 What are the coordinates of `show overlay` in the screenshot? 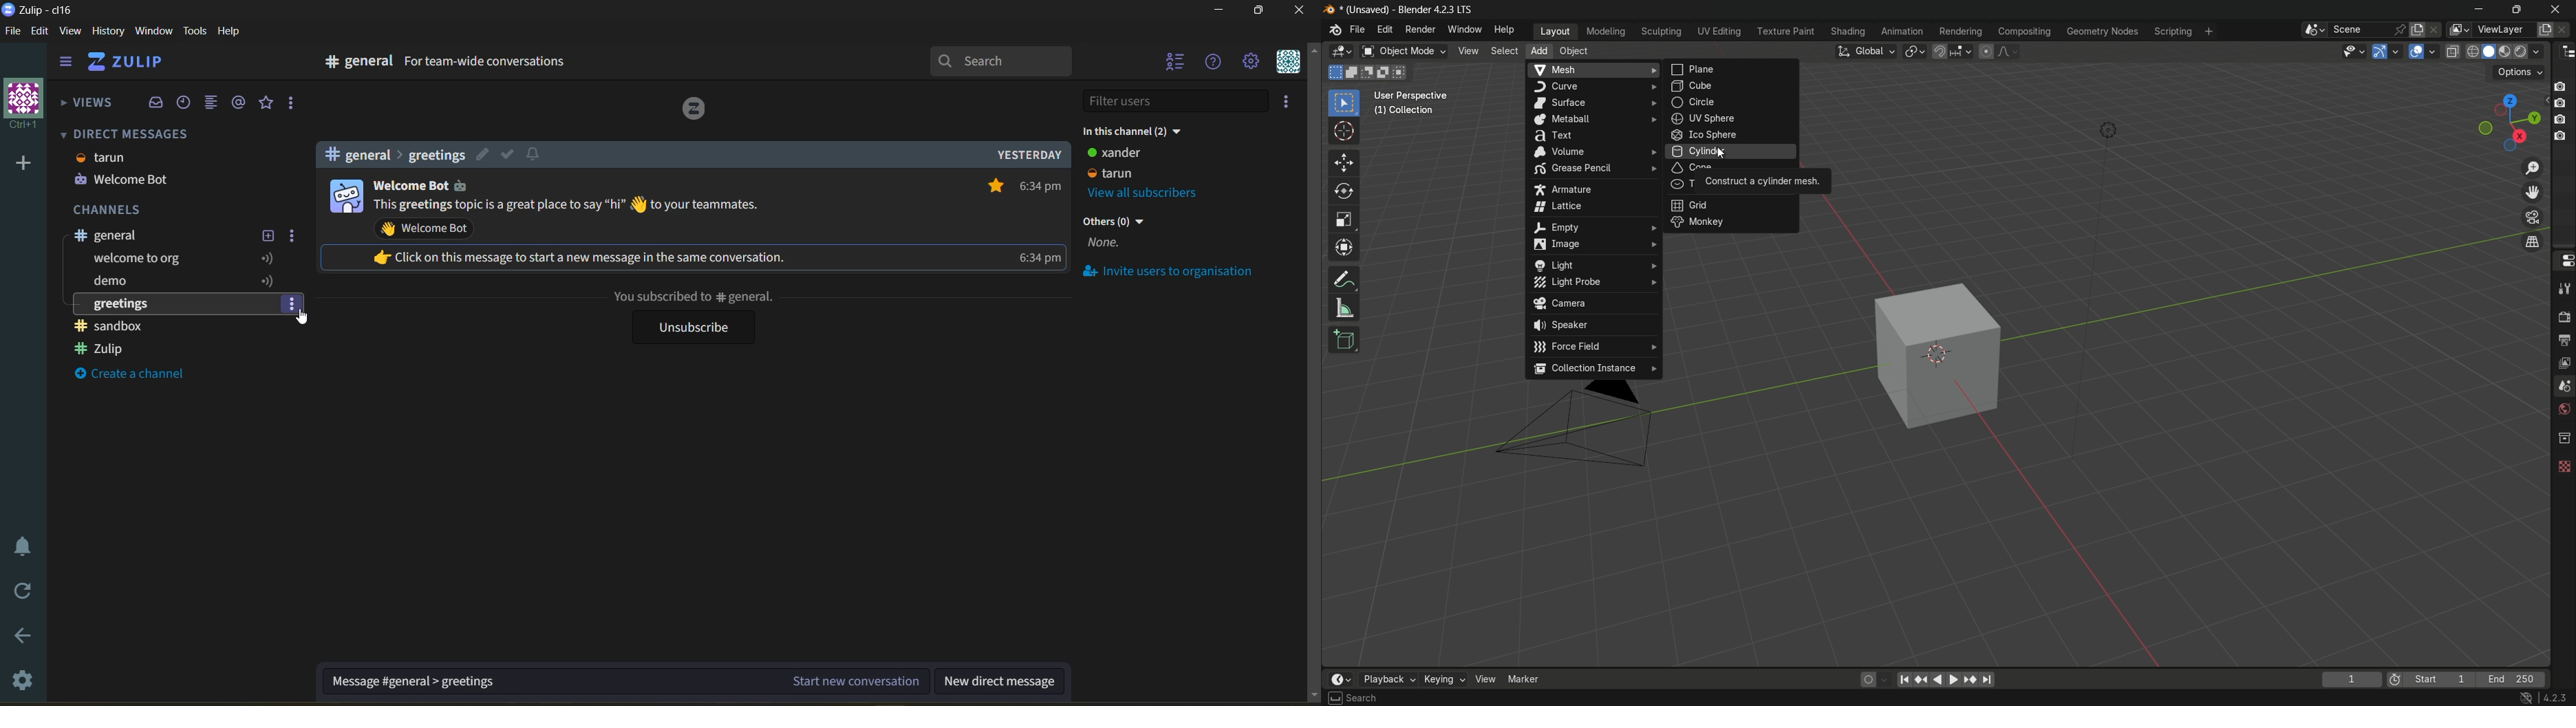 It's located at (2417, 52).